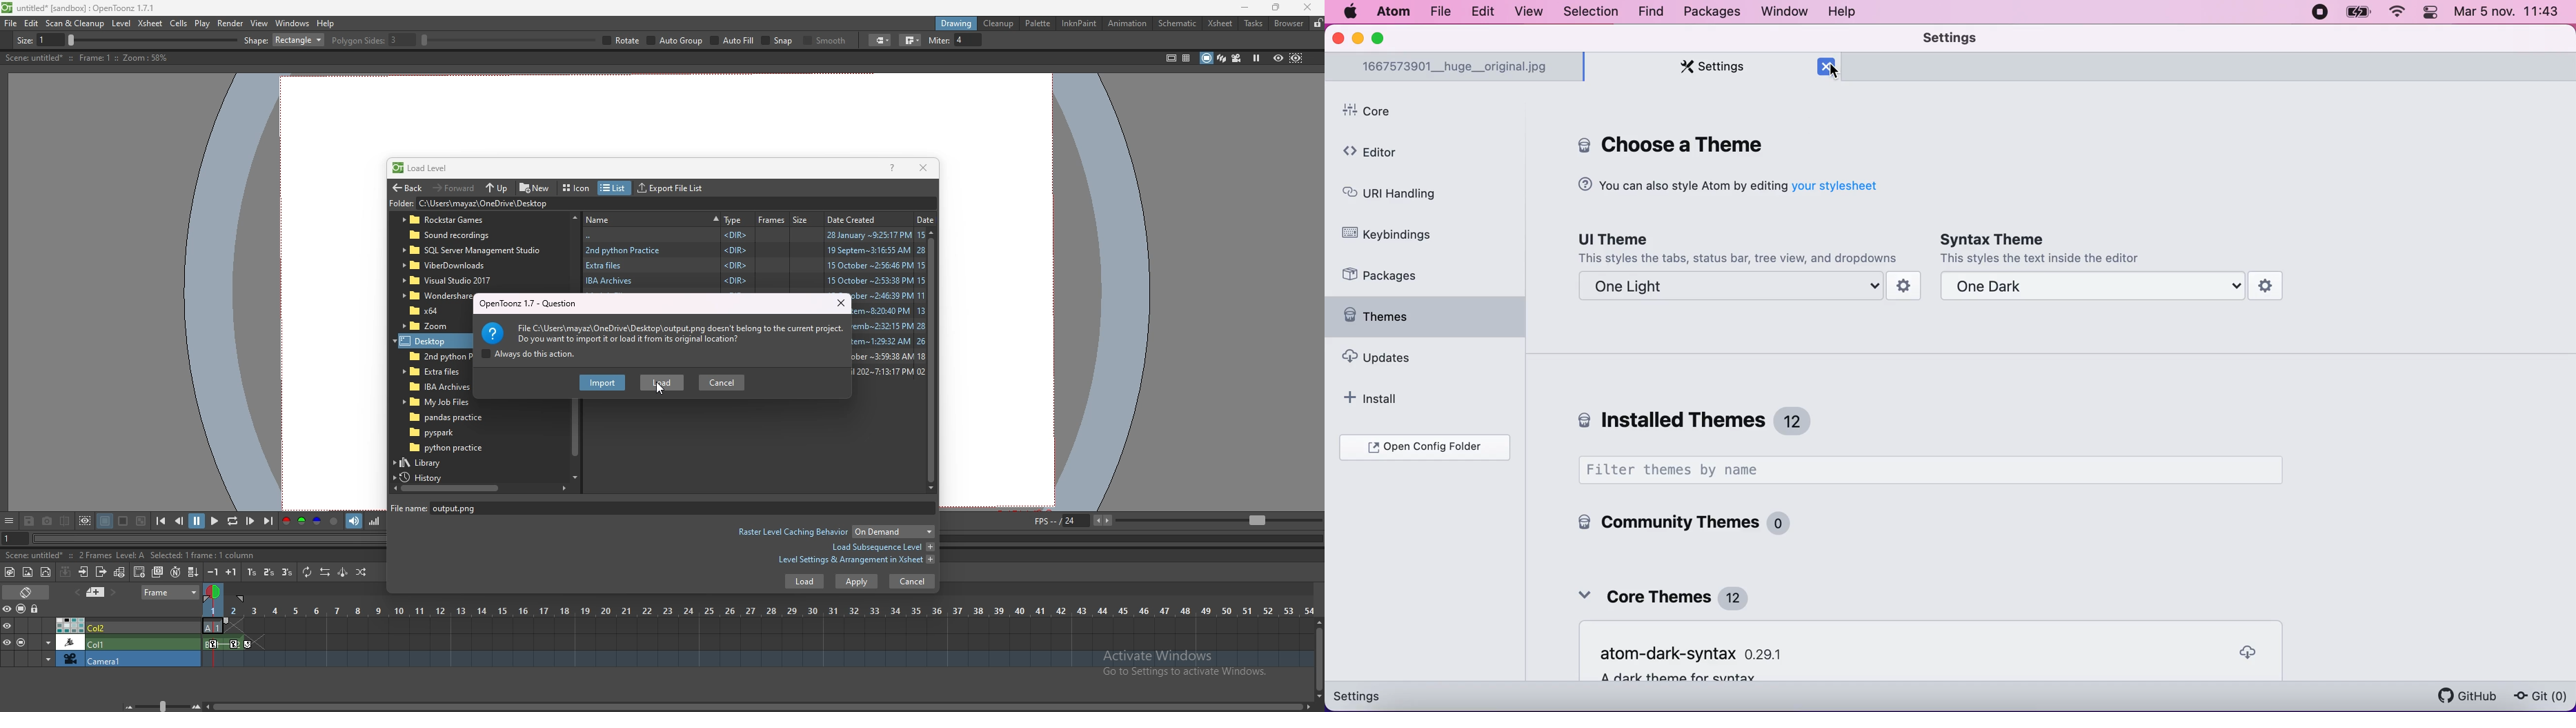 This screenshot has height=728, width=2576. I want to click on xsheet, so click(151, 23).